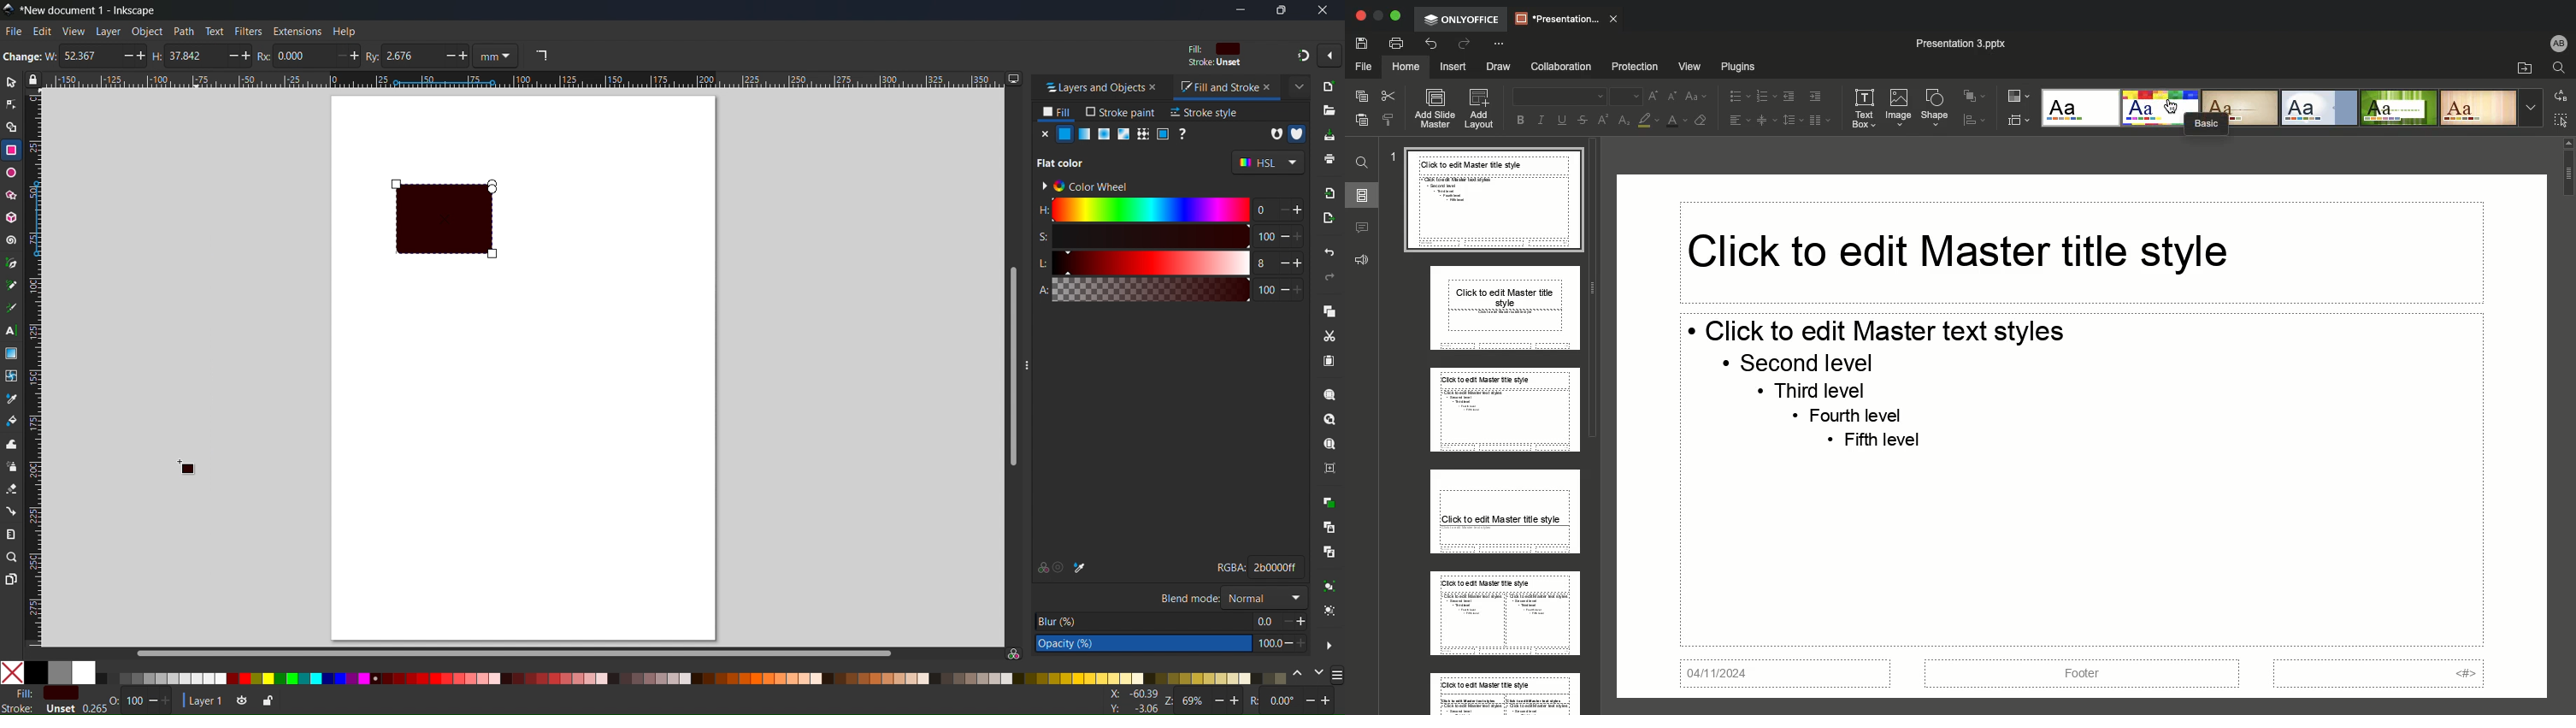 The image size is (2576, 728). Describe the element at coordinates (1301, 55) in the screenshot. I see `Snapping` at that location.